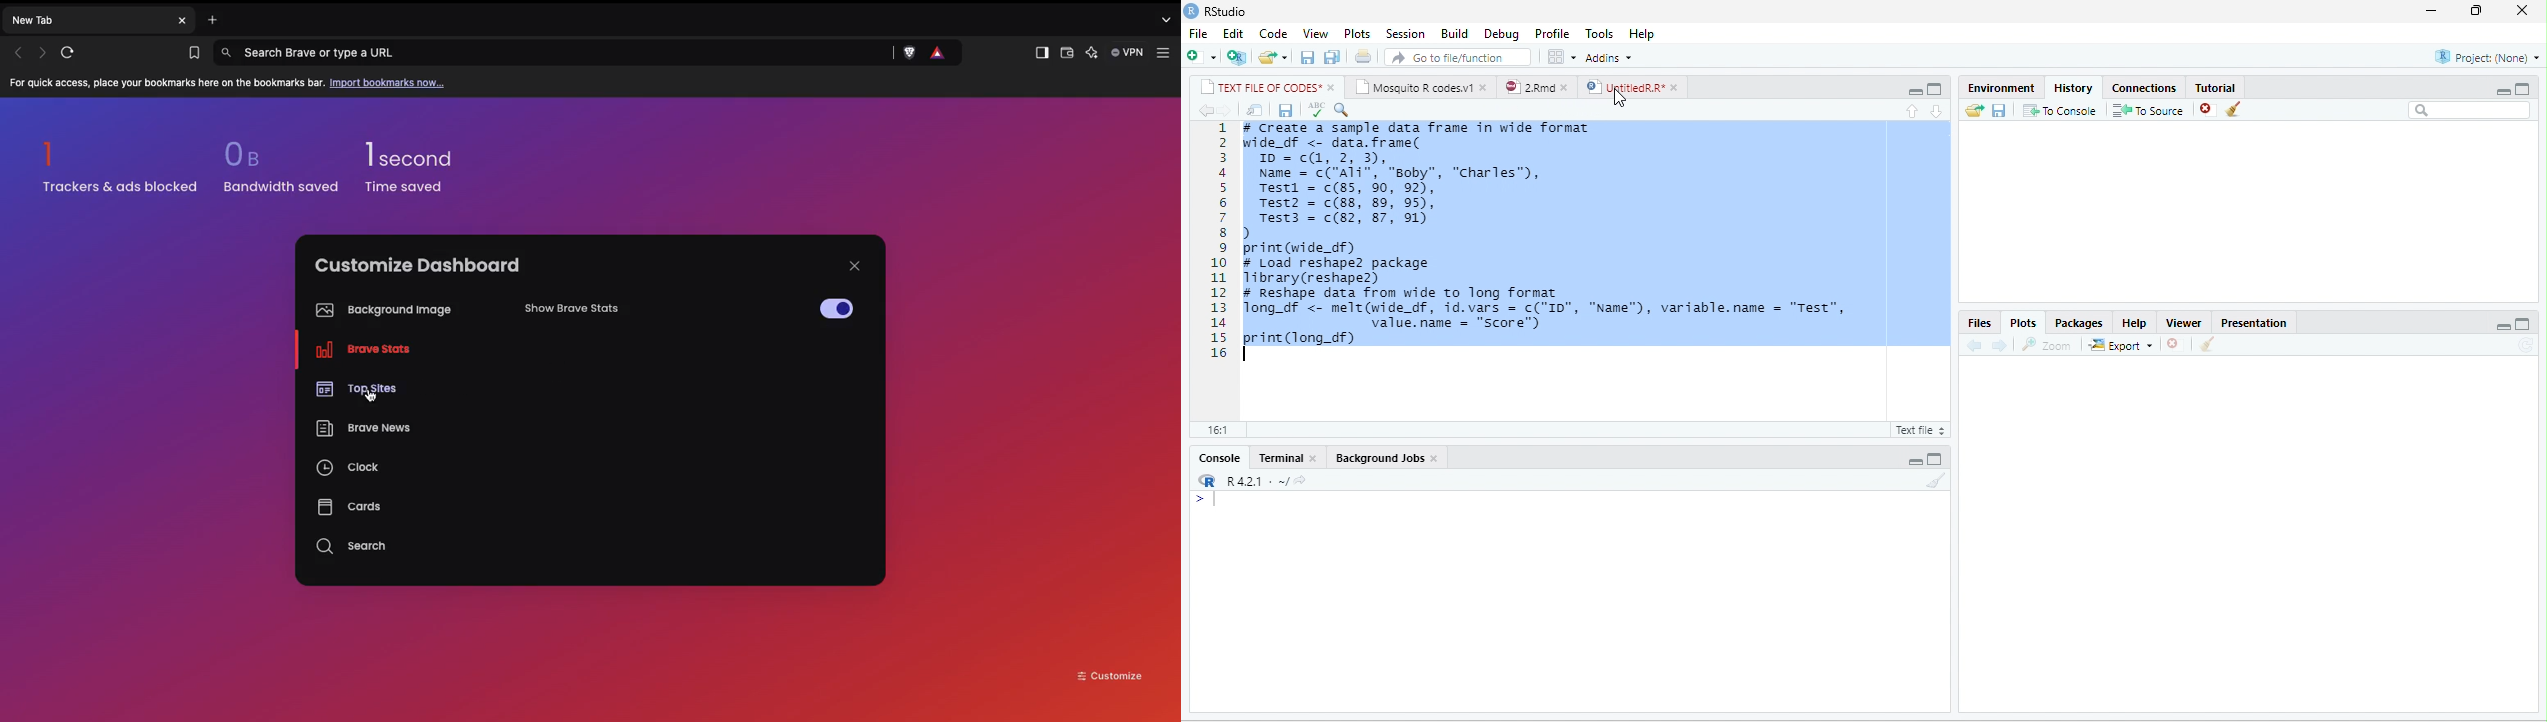 Image resolution: width=2548 pixels, height=728 pixels. What do you see at coordinates (2503, 326) in the screenshot?
I see `minimize` at bounding box center [2503, 326].